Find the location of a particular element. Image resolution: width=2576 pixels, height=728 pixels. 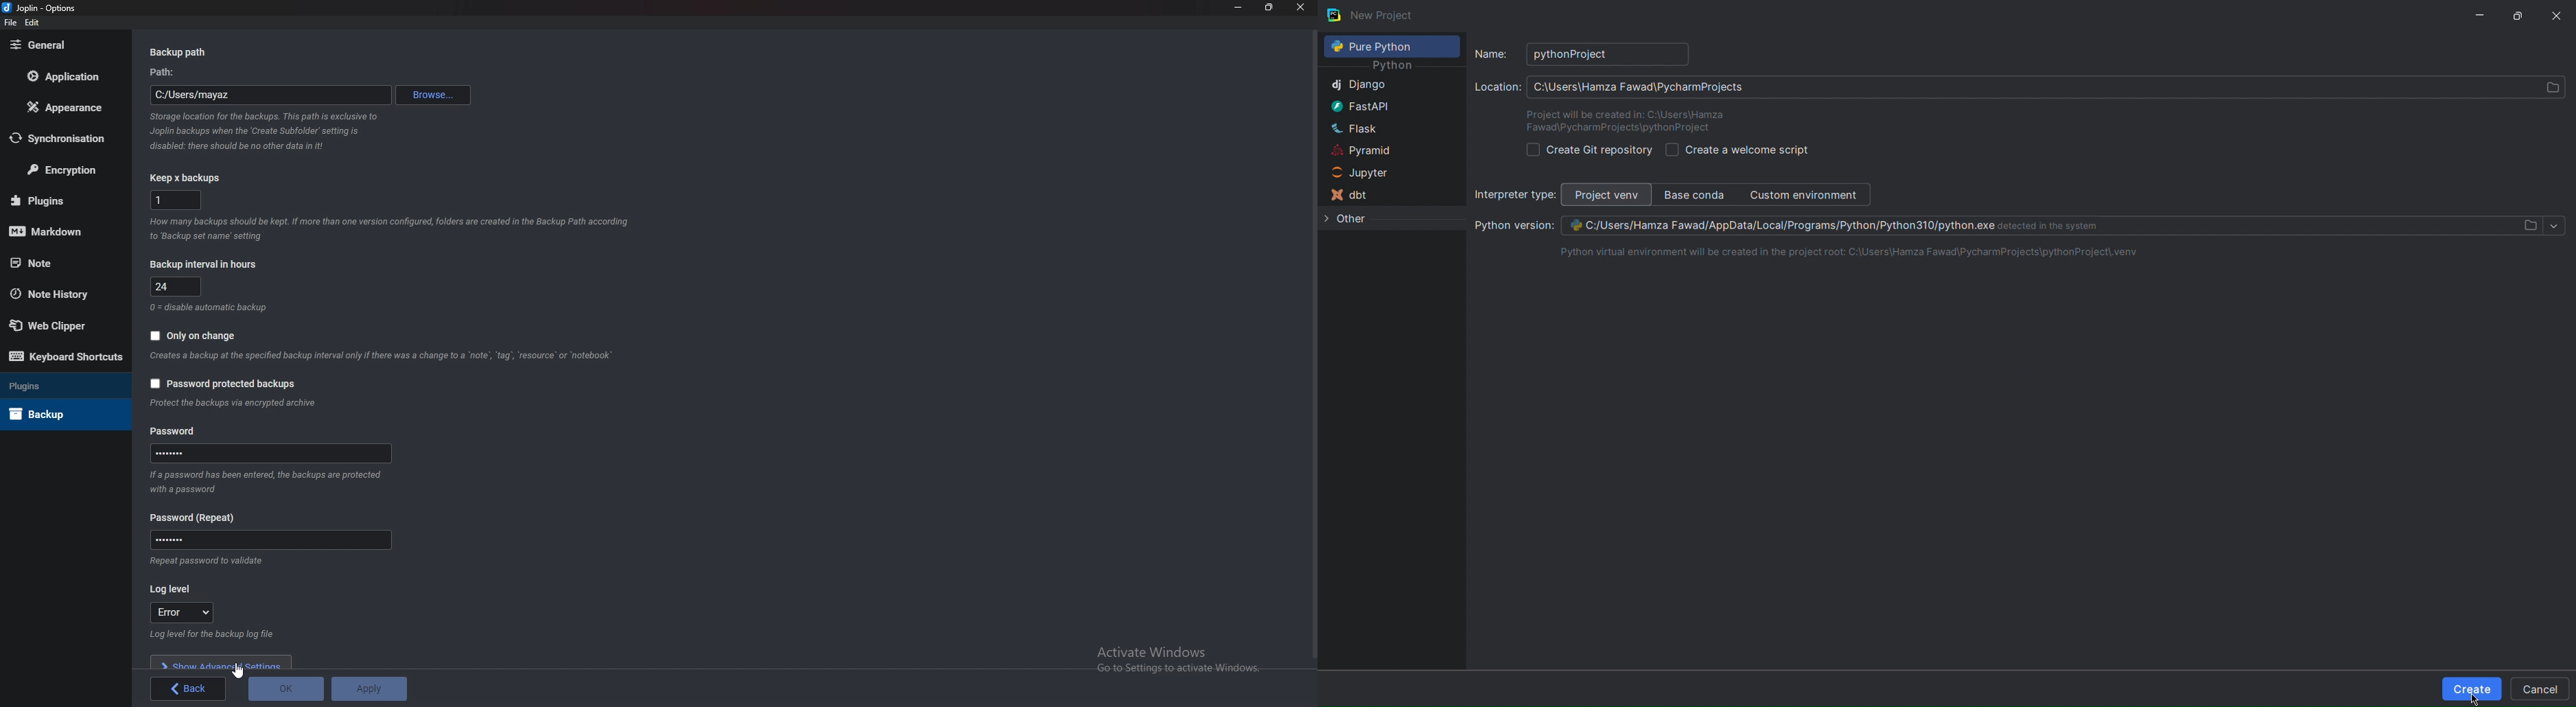

pythonProject is located at coordinates (1605, 54).